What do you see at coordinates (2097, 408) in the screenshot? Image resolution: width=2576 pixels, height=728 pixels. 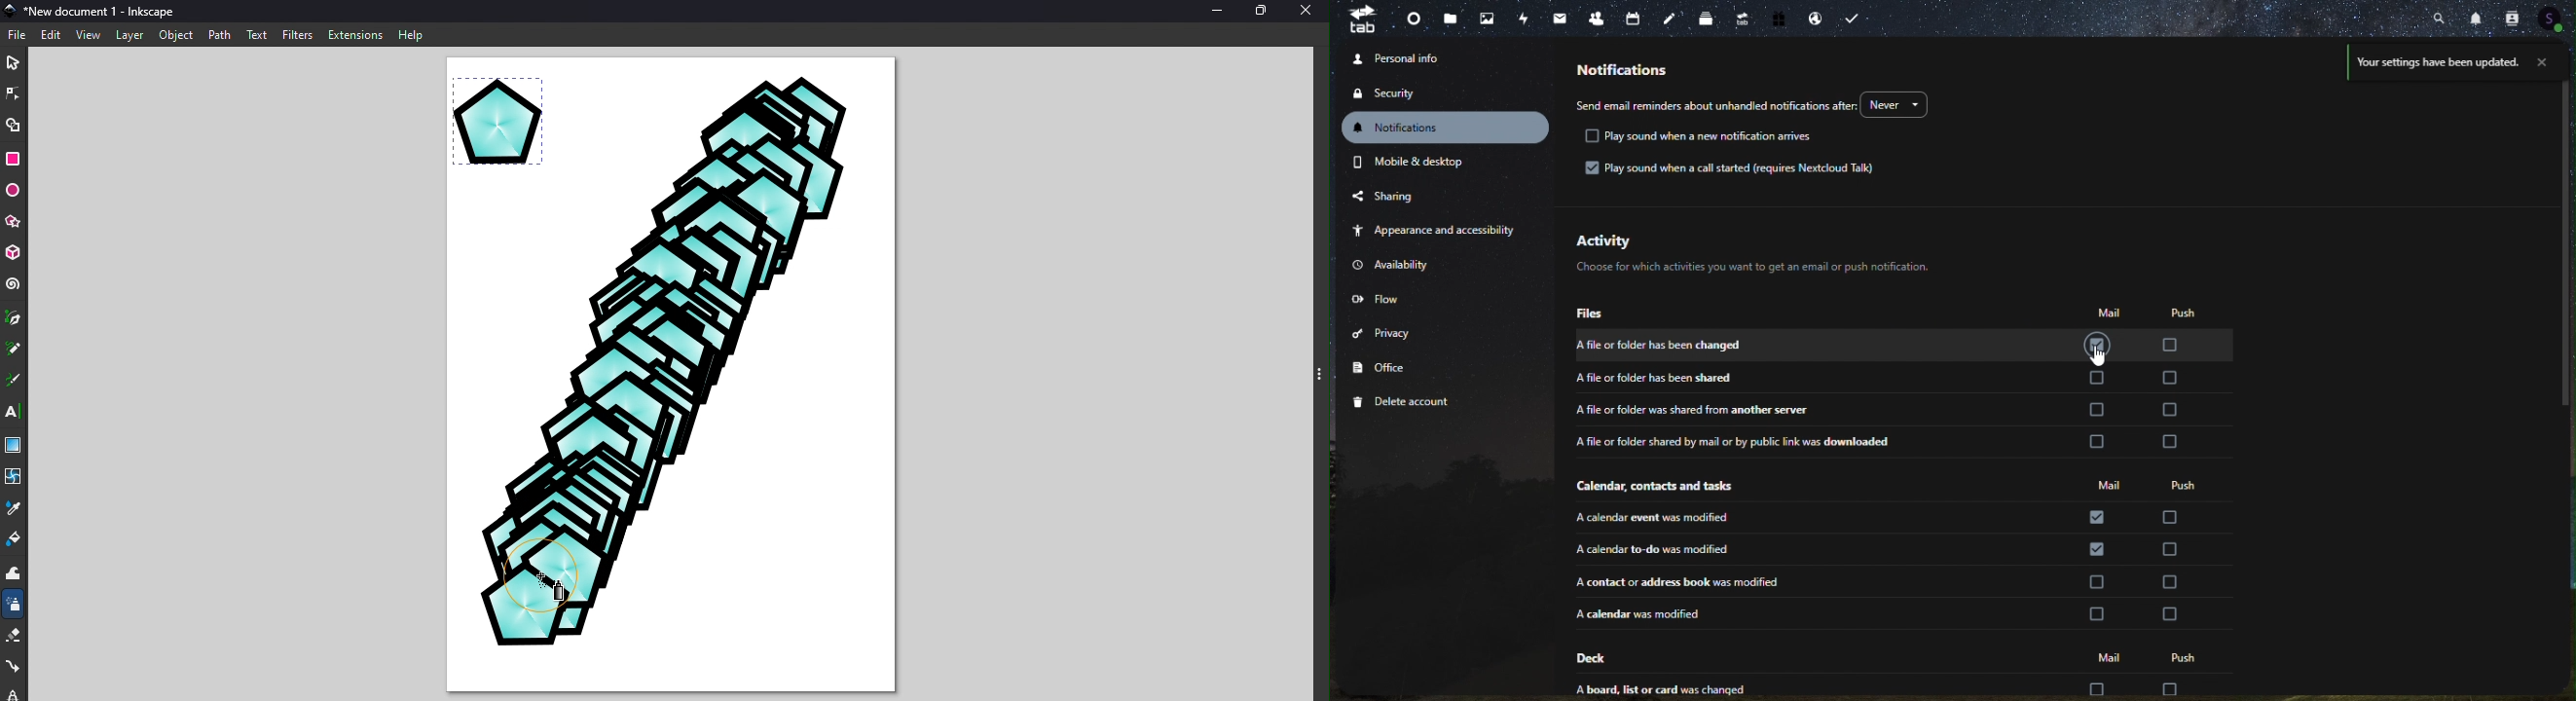 I see `check box` at bounding box center [2097, 408].